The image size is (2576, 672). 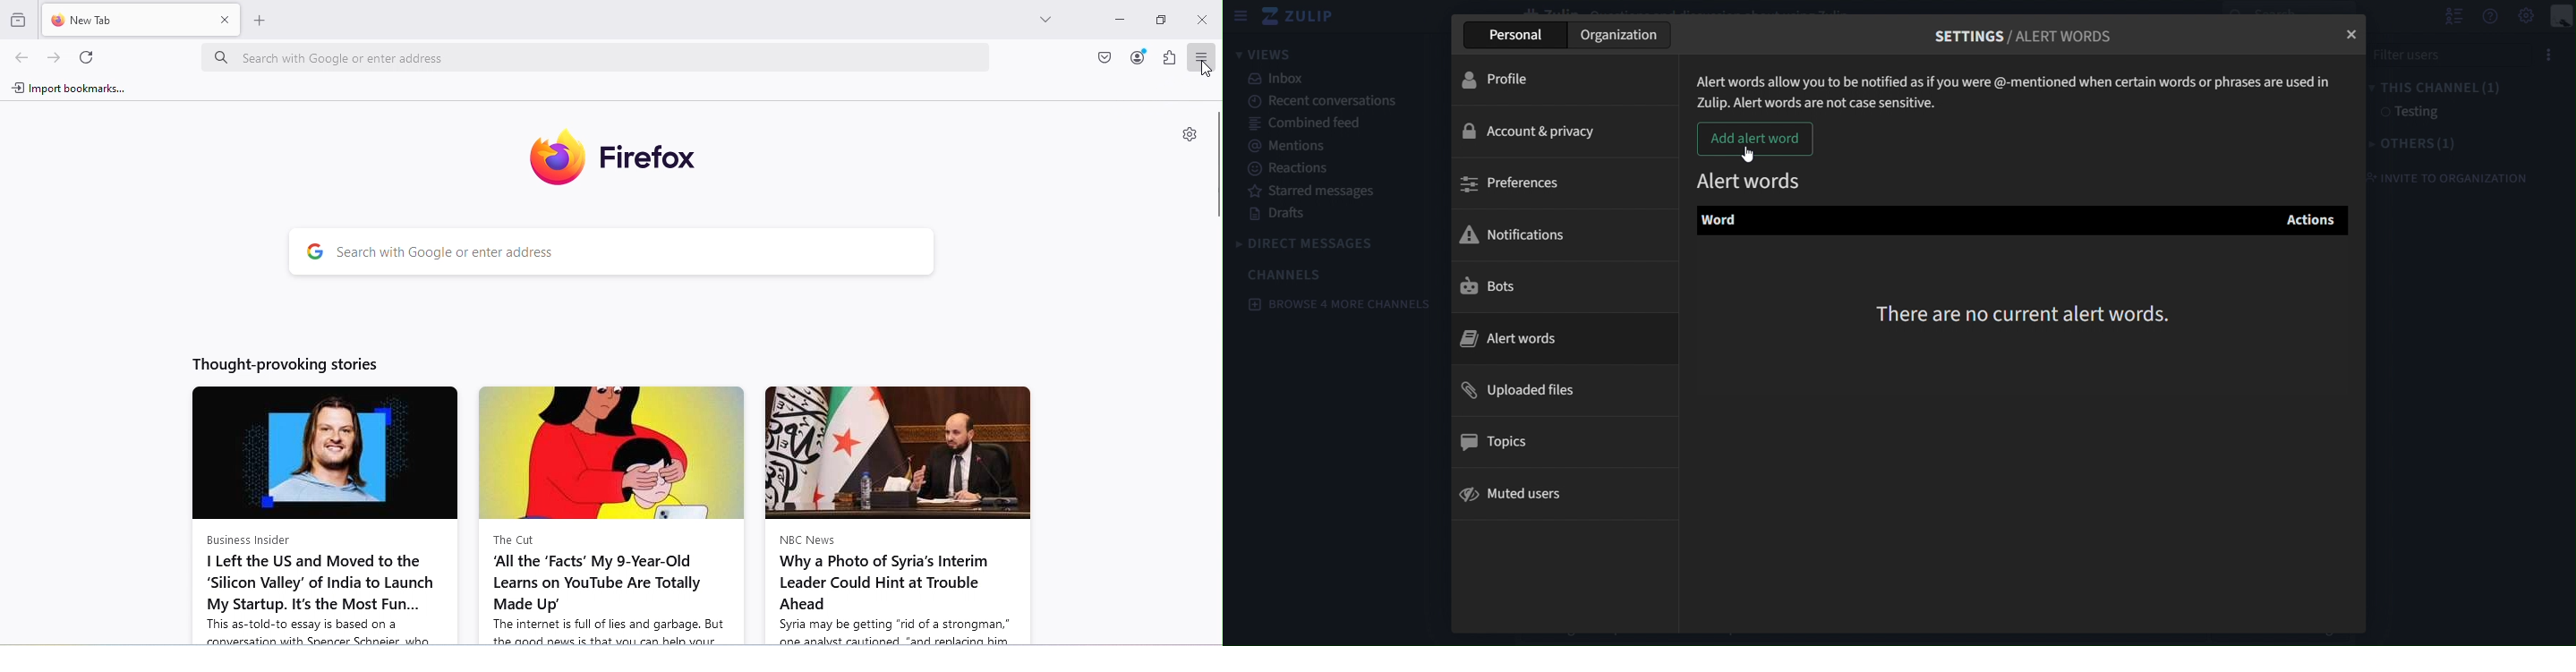 I want to click on Cursor, so click(x=1749, y=154).